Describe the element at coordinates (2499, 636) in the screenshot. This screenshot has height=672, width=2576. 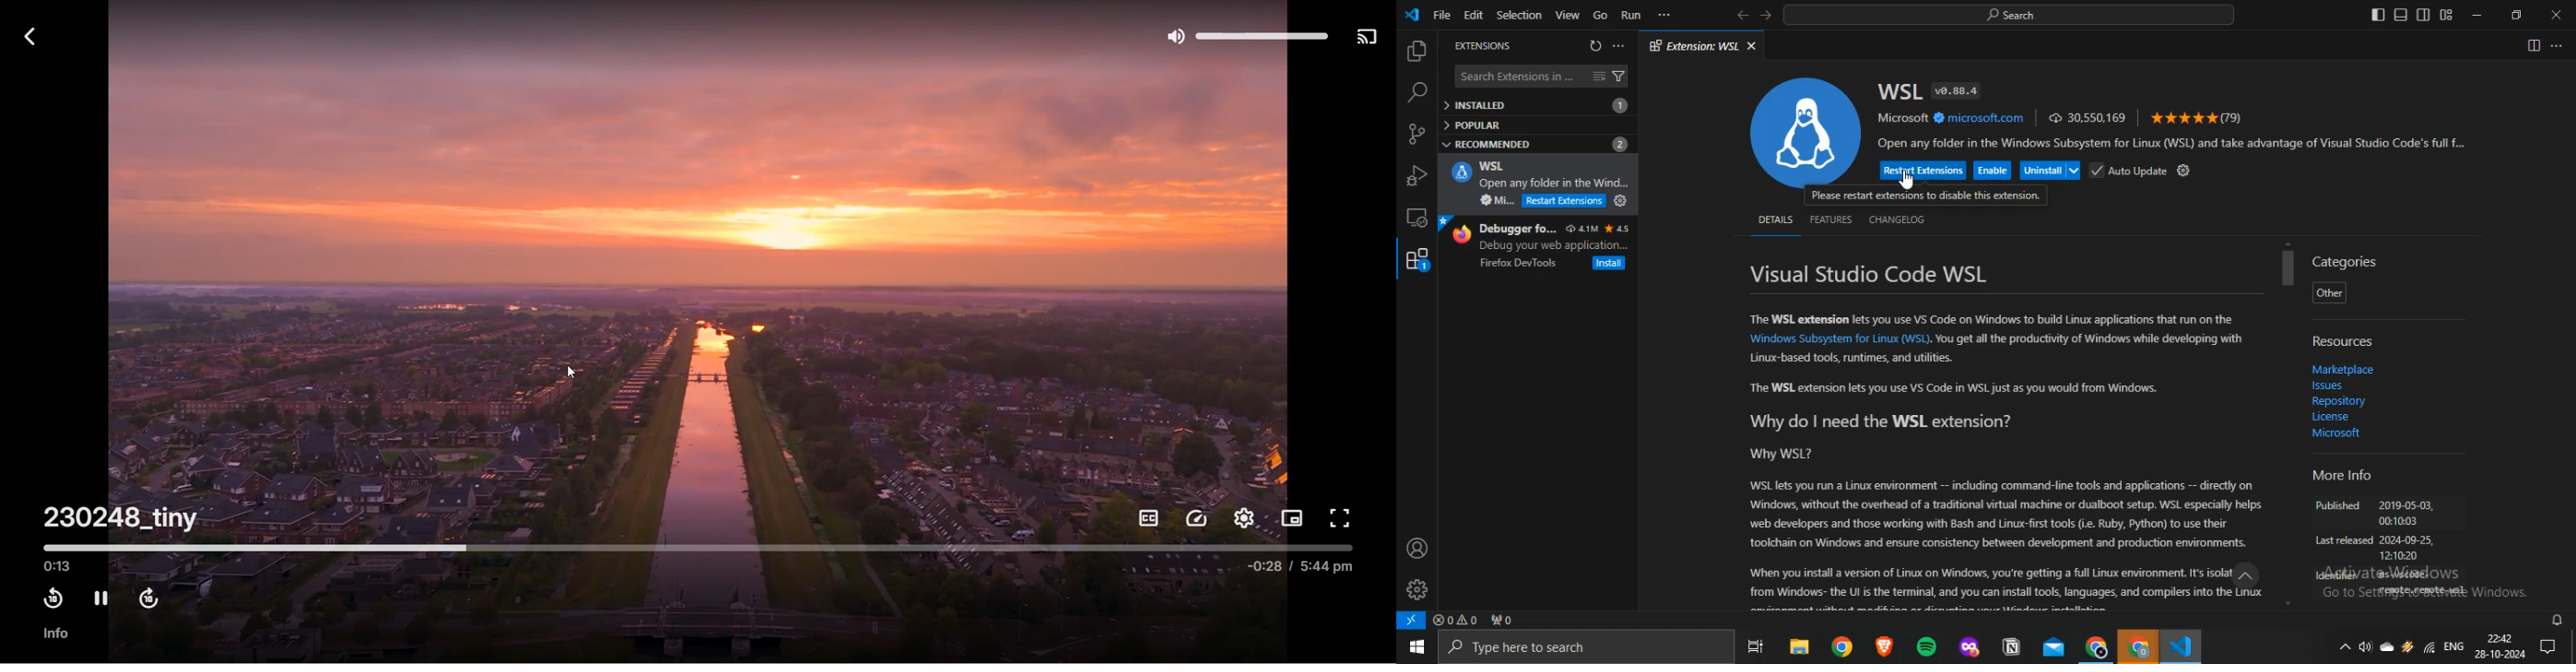
I see `22:42` at that location.